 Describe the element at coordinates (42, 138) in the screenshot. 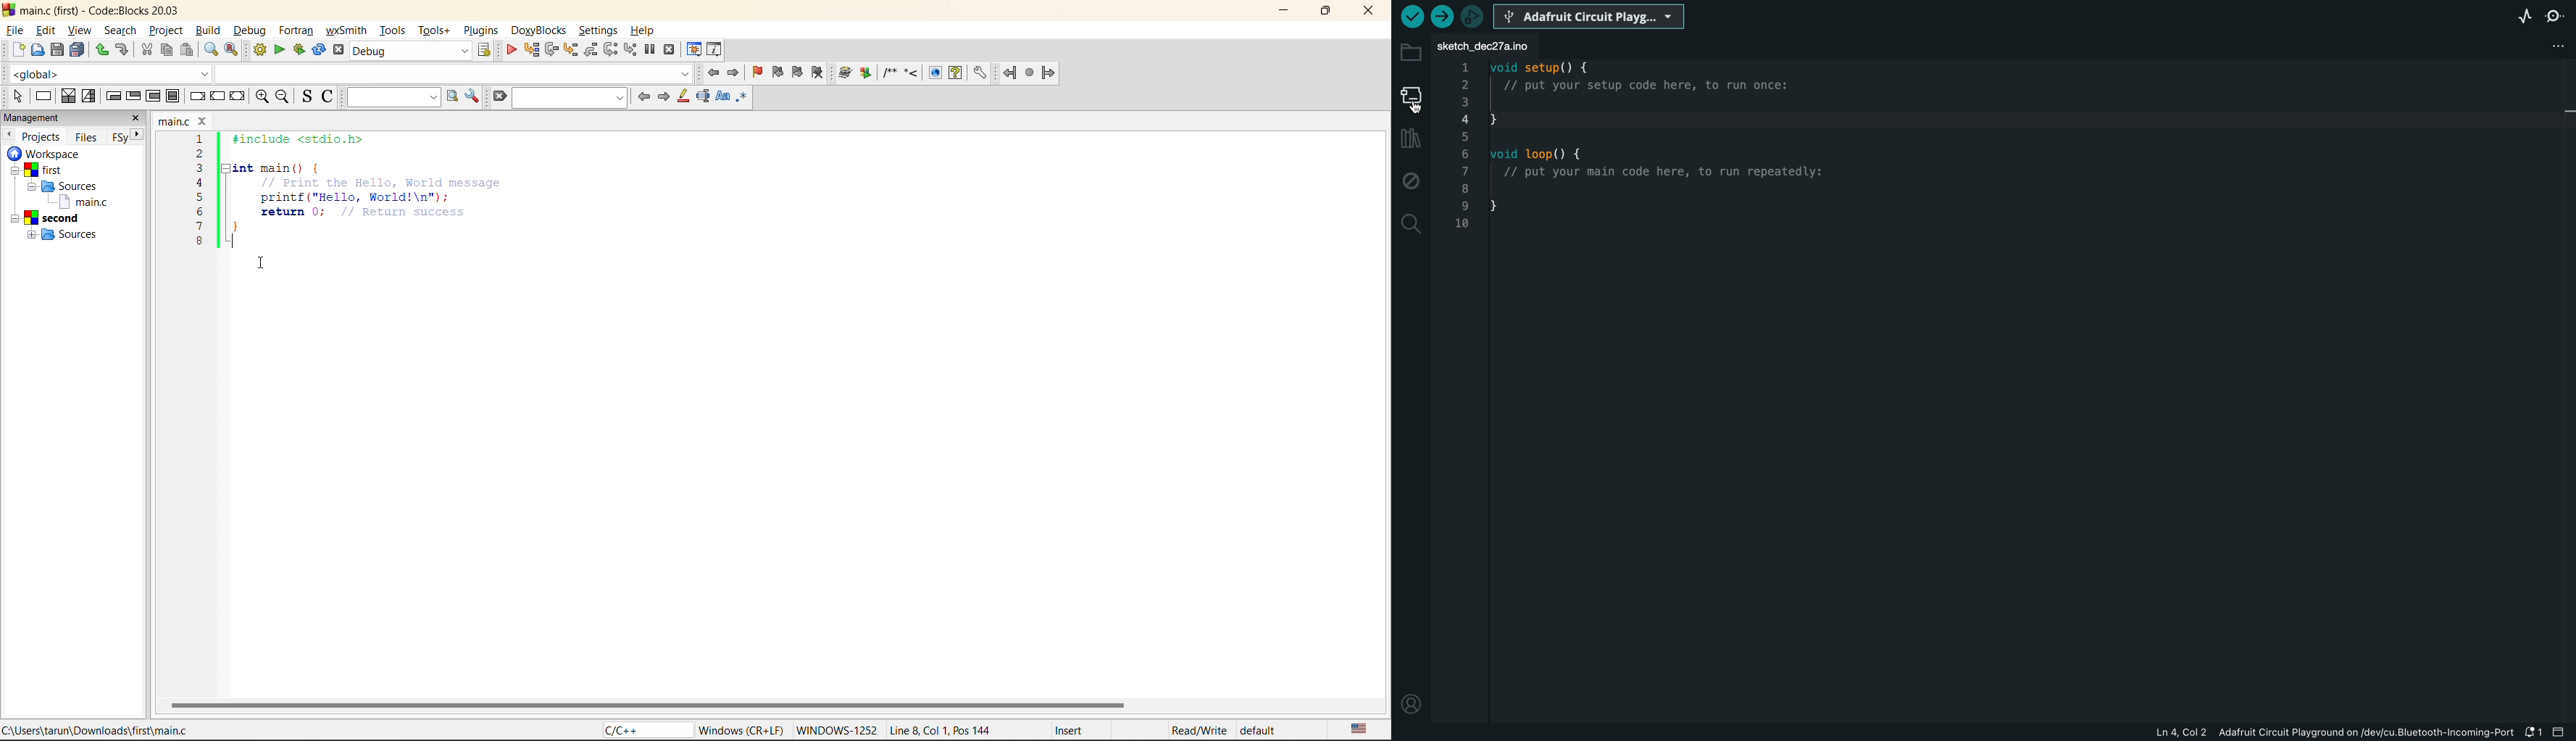

I see `projects` at that location.